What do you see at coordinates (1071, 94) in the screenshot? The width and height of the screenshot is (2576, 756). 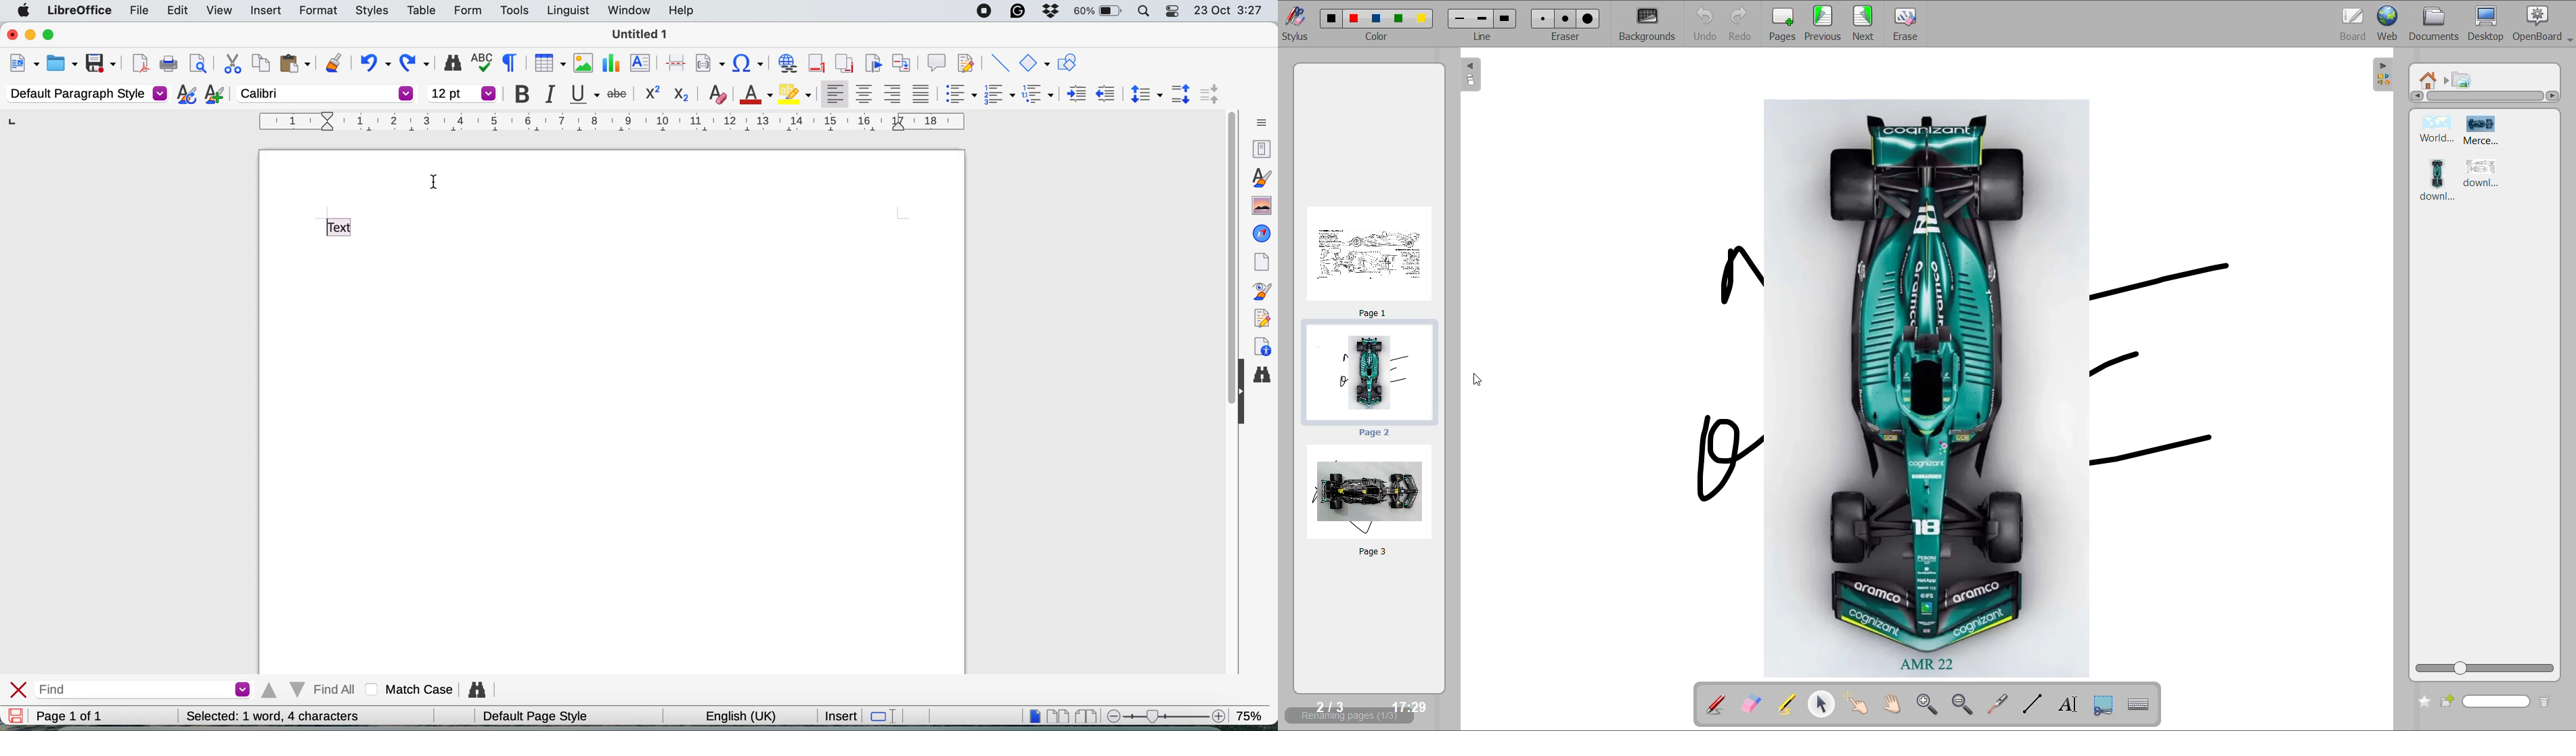 I see `increase indent` at bounding box center [1071, 94].